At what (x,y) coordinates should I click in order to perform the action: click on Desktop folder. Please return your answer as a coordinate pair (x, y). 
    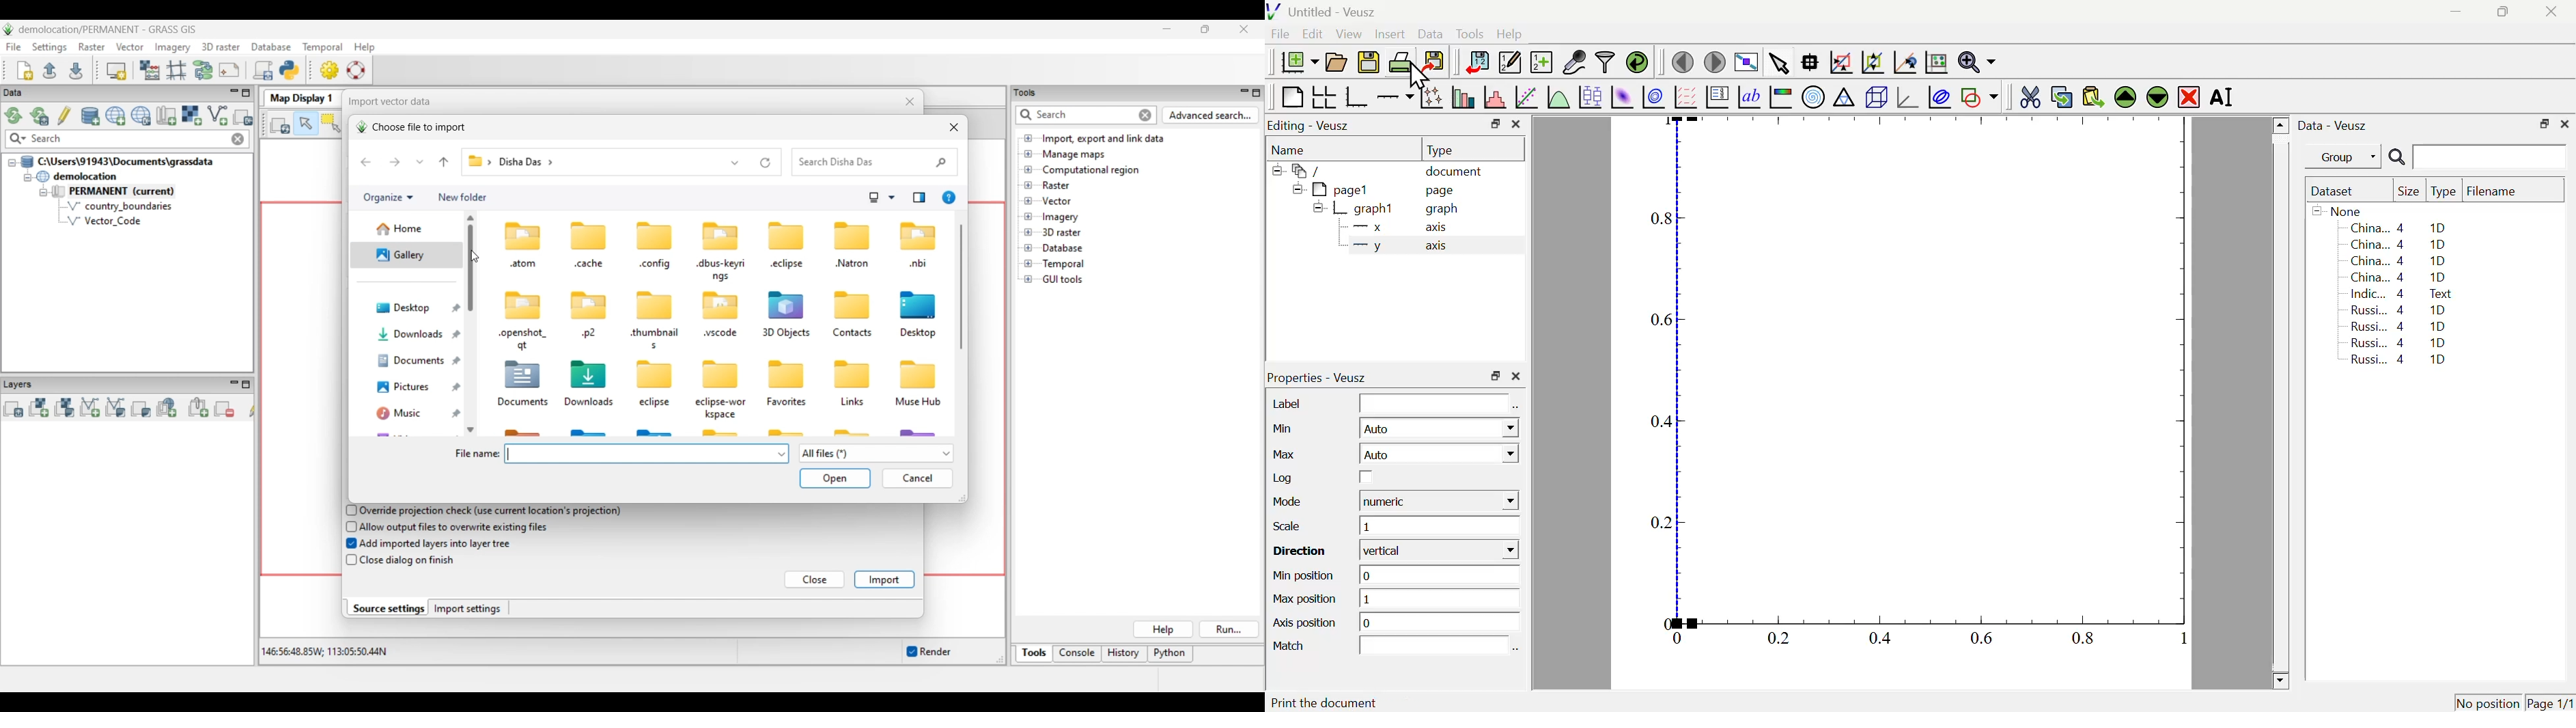
    Looking at the image, I should click on (407, 309).